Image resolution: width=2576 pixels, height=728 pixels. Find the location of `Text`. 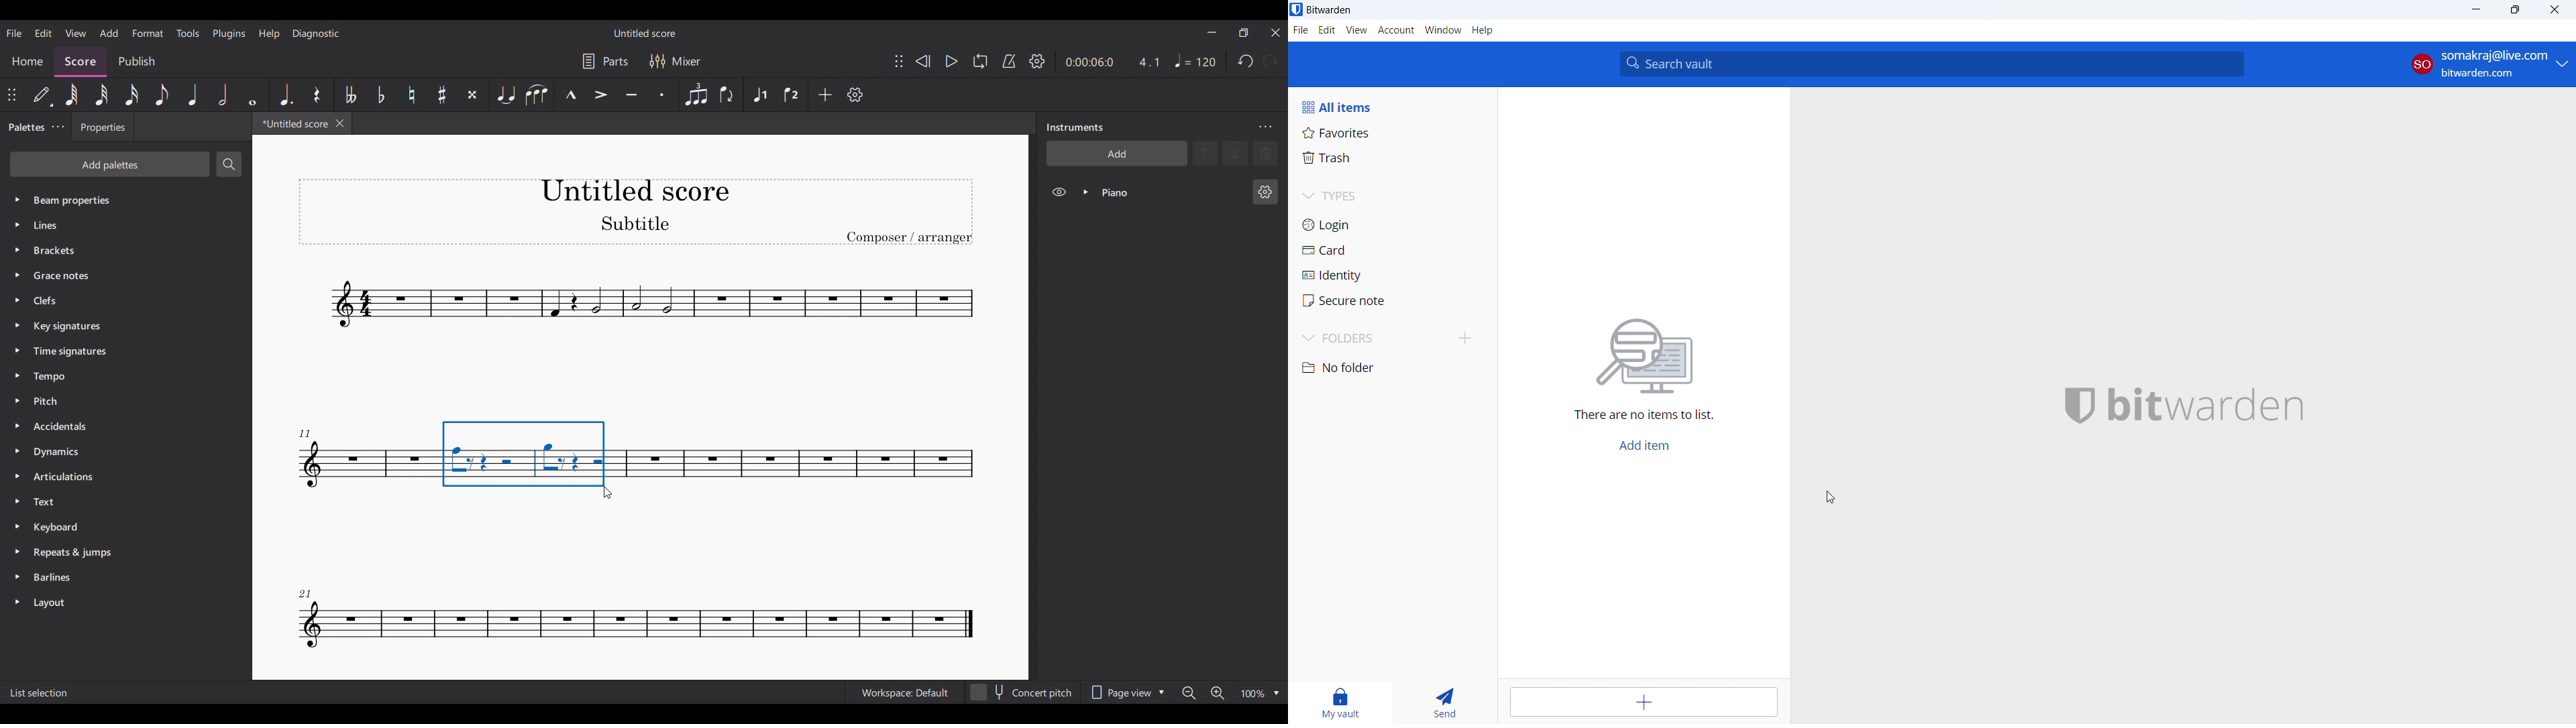

Text is located at coordinates (114, 501).